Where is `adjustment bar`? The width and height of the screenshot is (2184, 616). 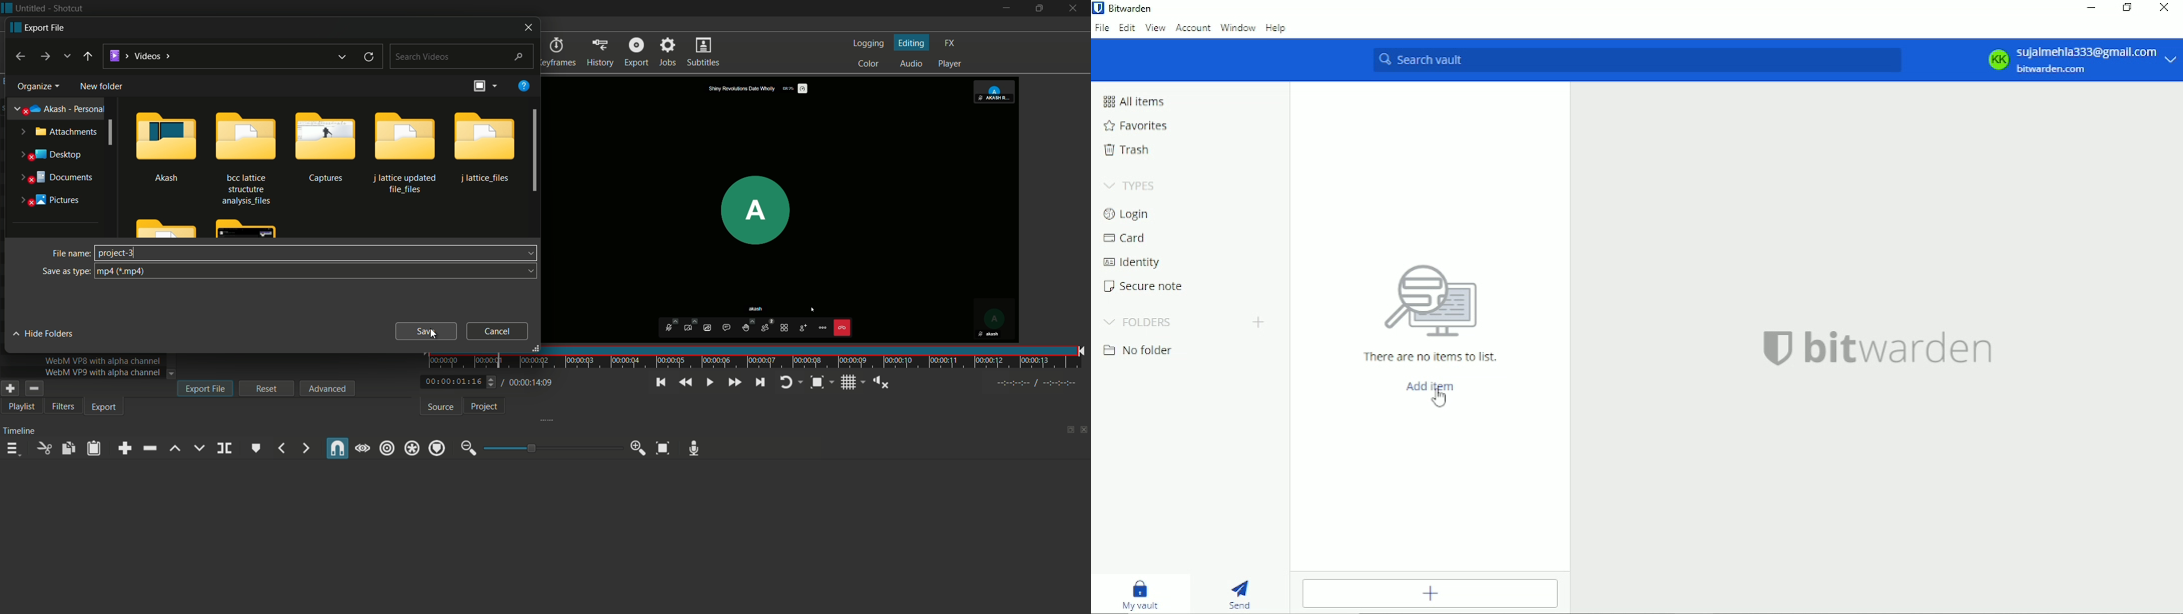
adjustment bar is located at coordinates (554, 447).